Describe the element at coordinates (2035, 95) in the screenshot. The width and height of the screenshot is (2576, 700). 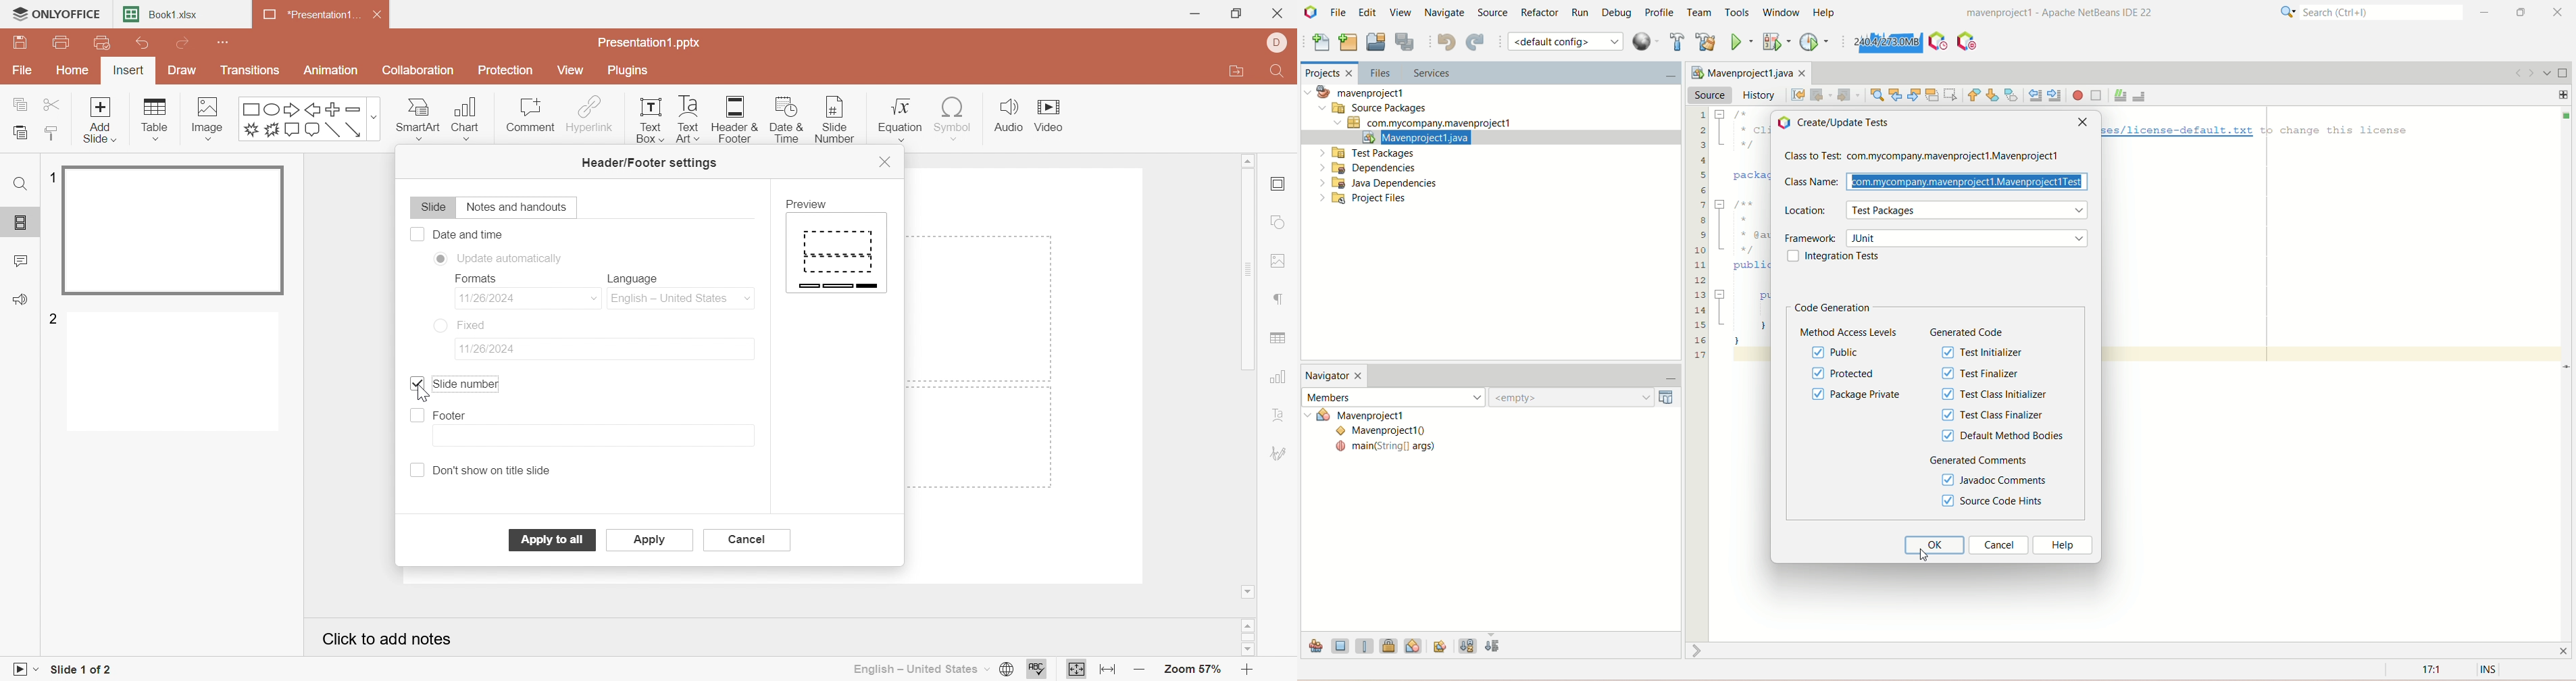
I see `shift line left` at that location.